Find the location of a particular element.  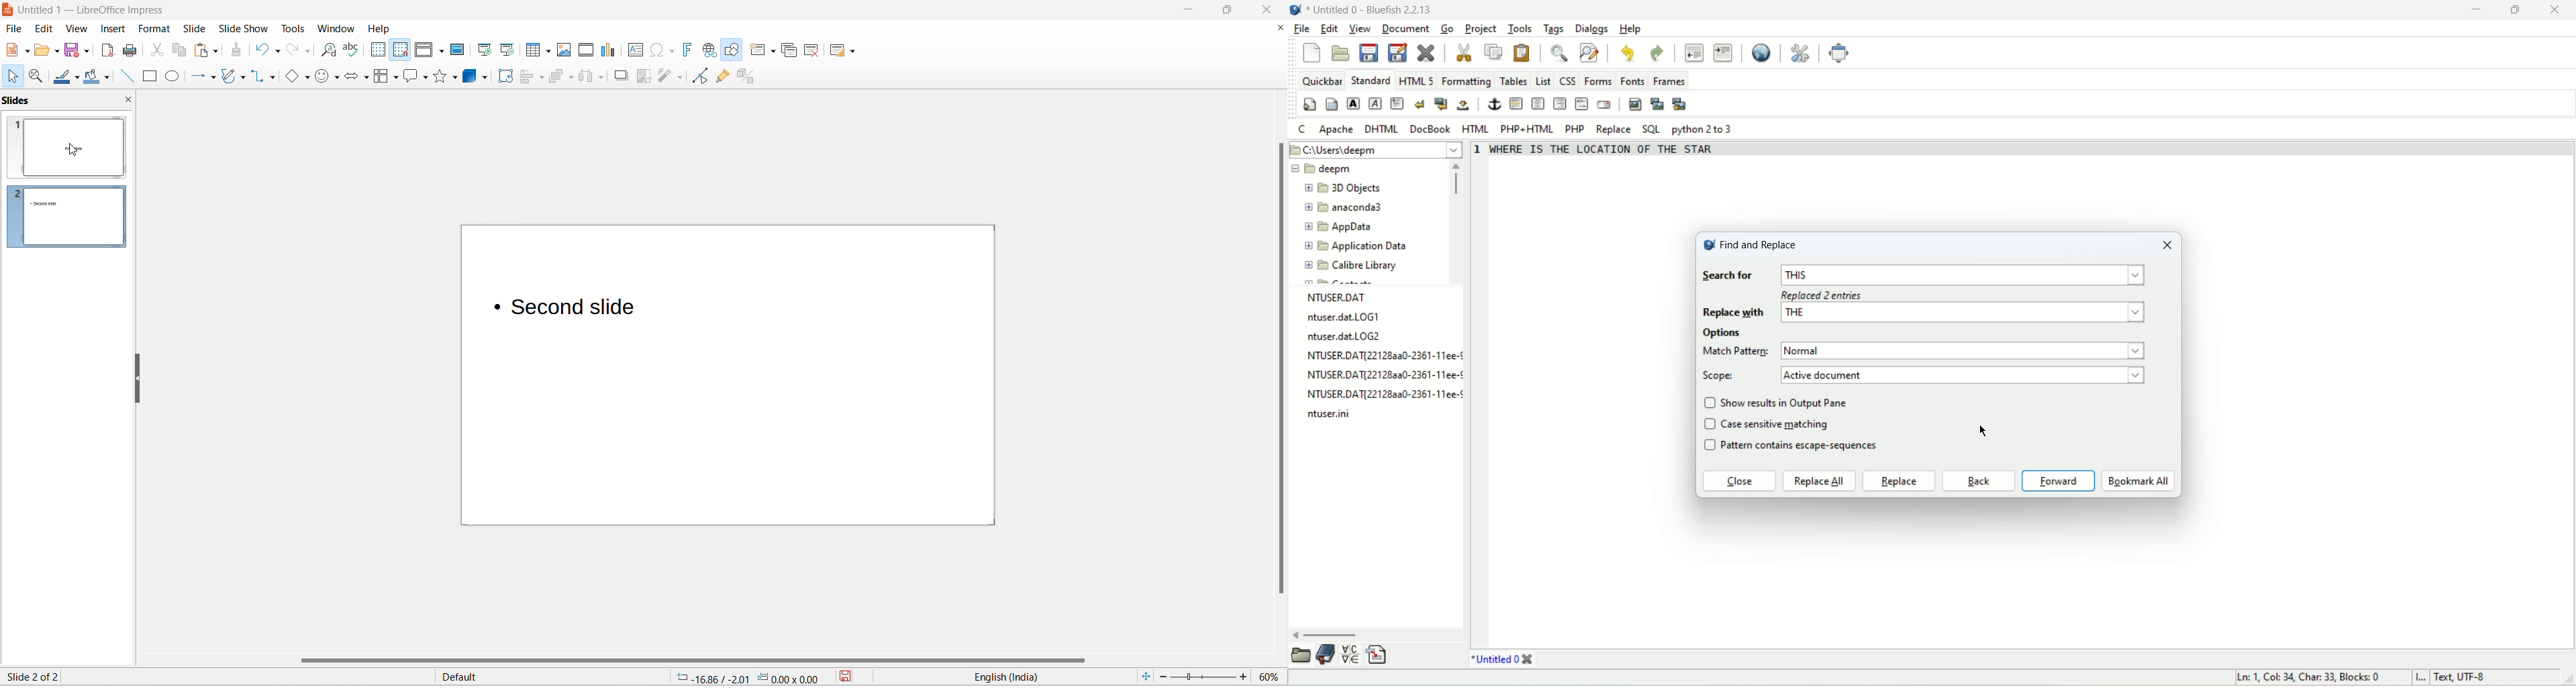

insert table is located at coordinates (532, 52).